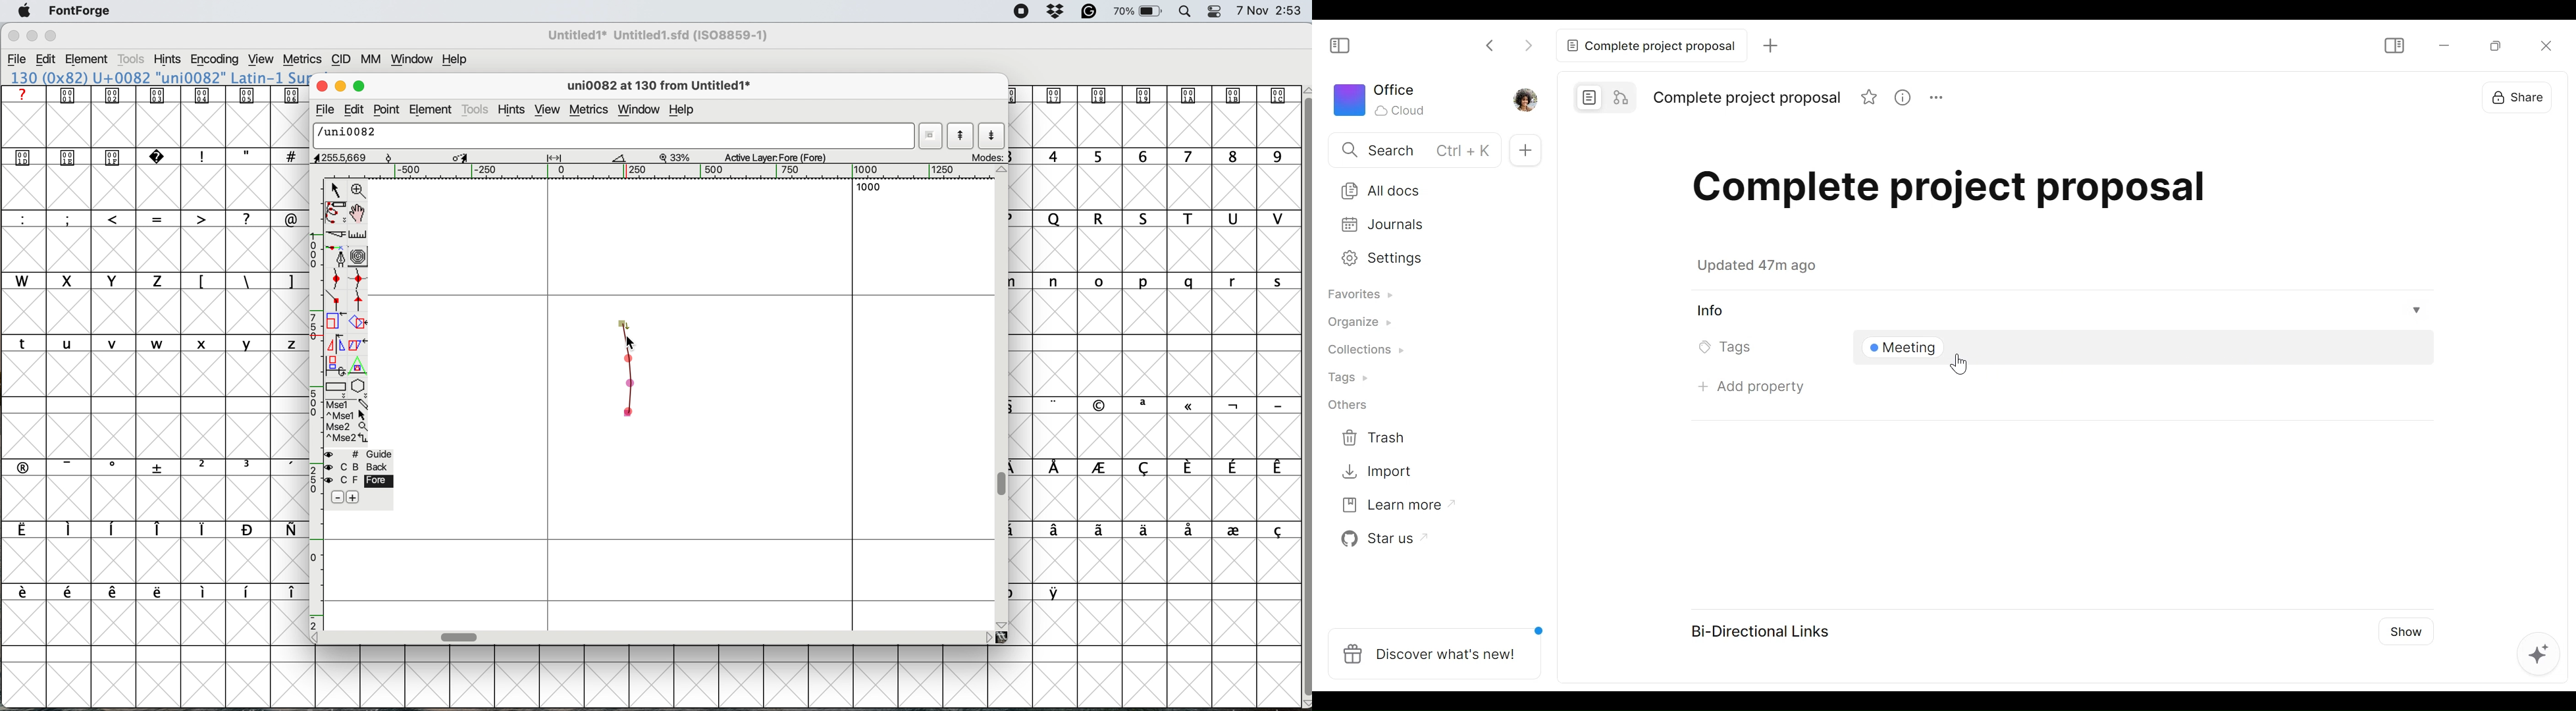  Describe the element at coordinates (472, 158) in the screenshot. I see `glyph details` at that location.